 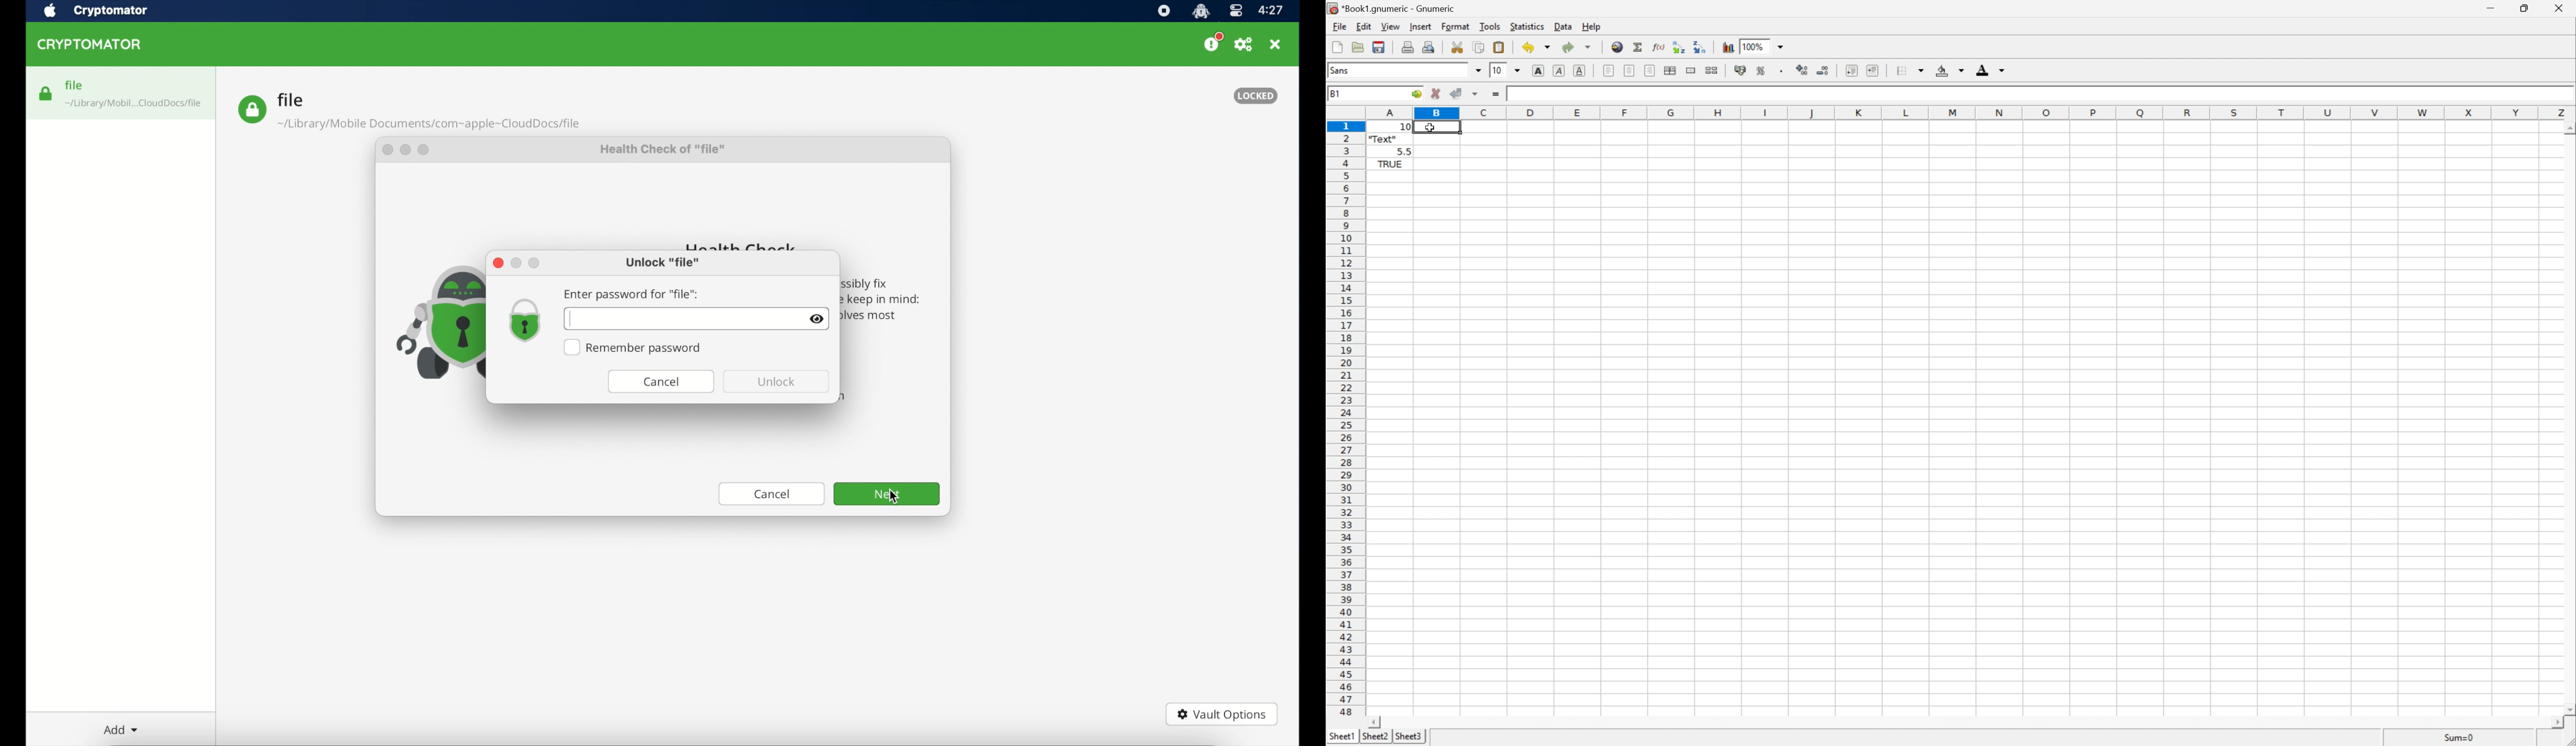 What do you see at coordinates (1498, 70) in the screenshot?
I see `10` at bounding box center [1498, 70].